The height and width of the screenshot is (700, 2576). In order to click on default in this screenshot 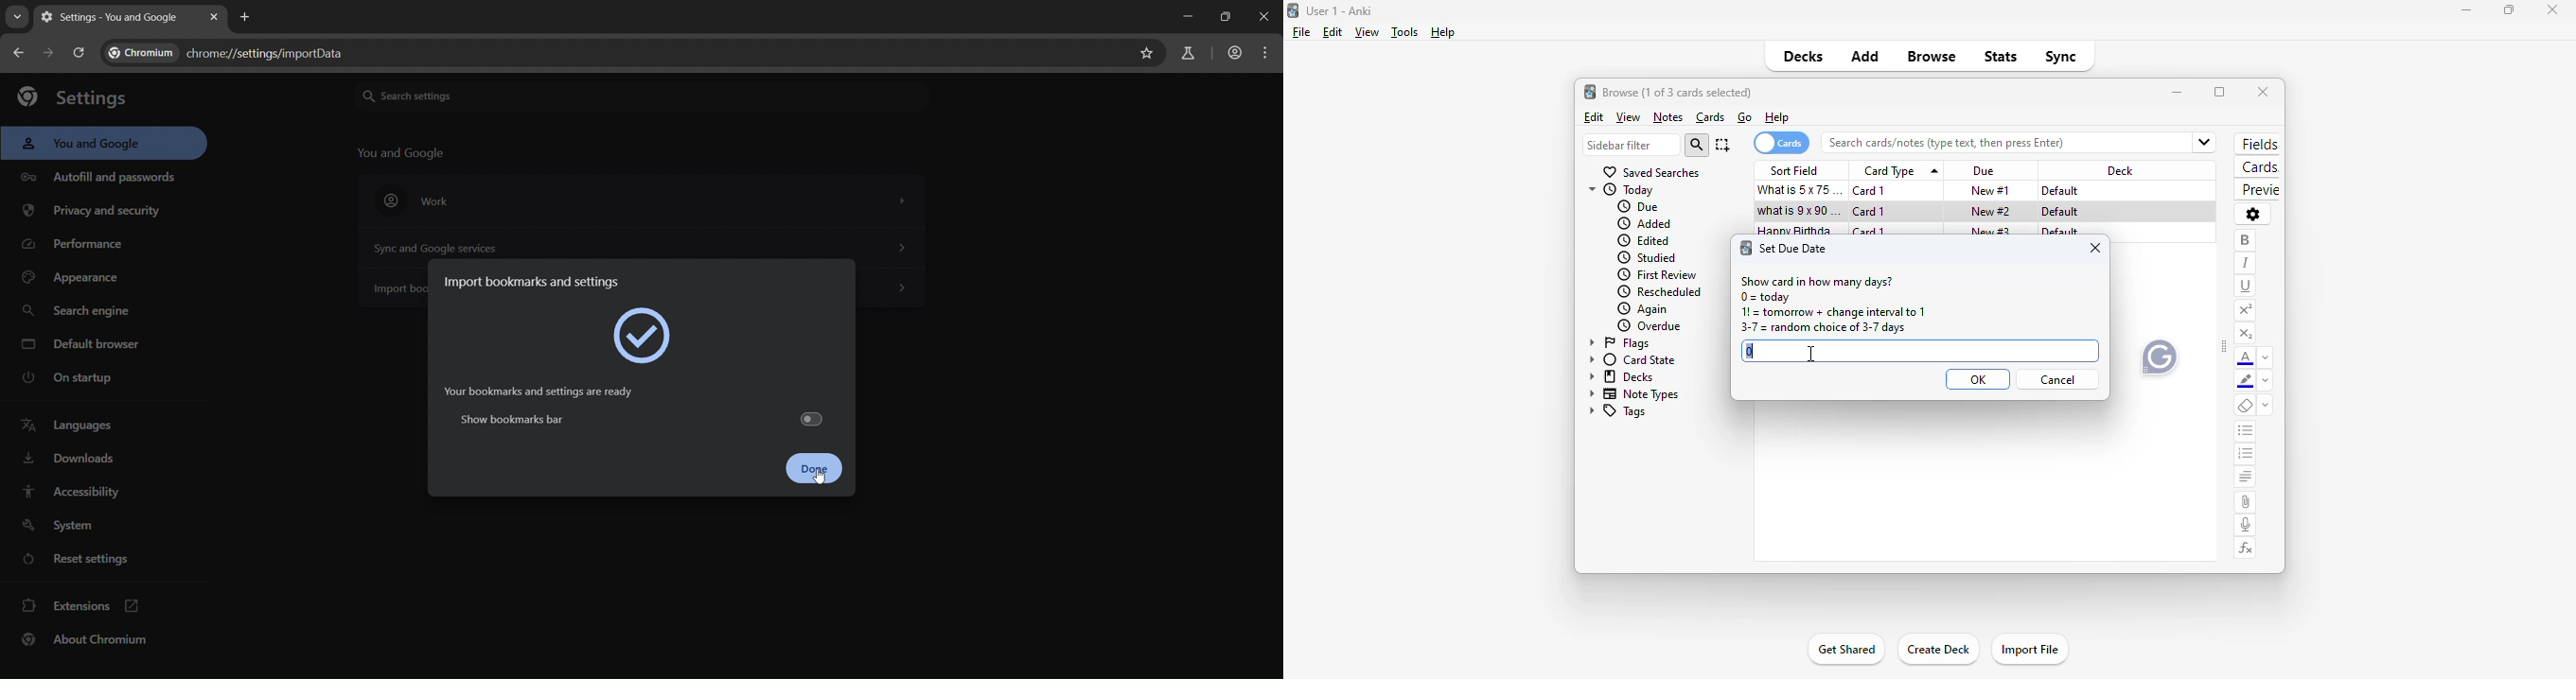, I will do `click(2059, 211)`.